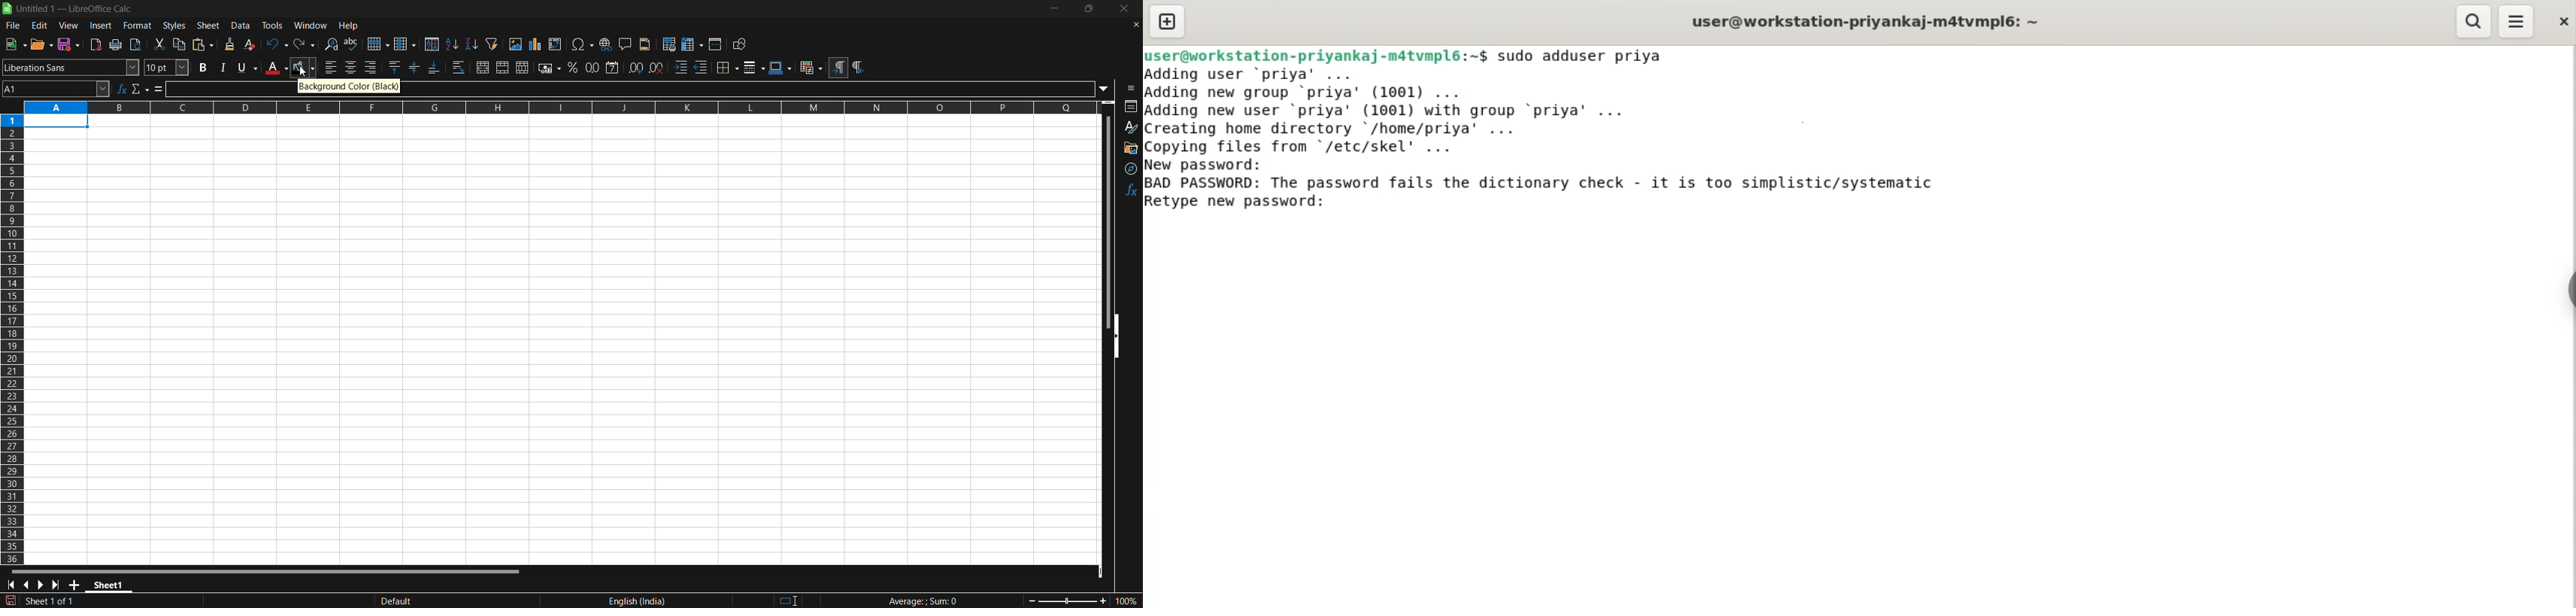 This screenshot has height=616, width=2576. I want to click on clear direct formatting, so click(249, 45).